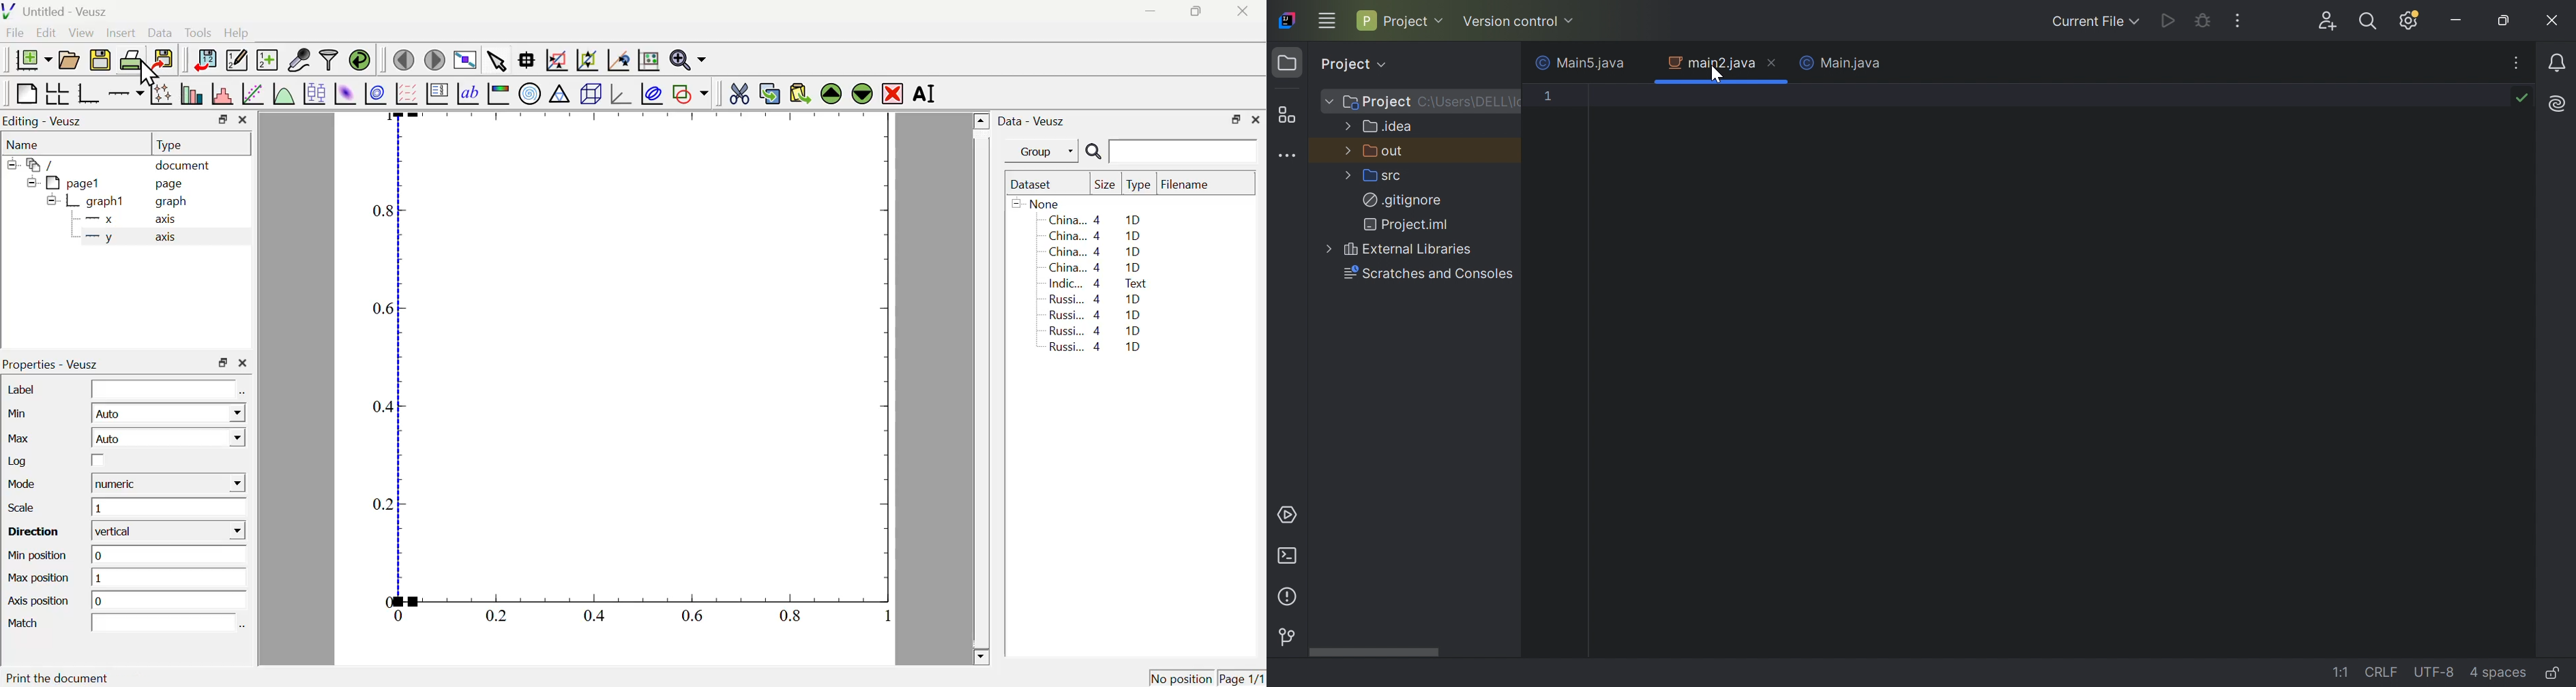  Describe the element at coordinates (1095, 220) in the screenshot. I see `China... 4 1D` at that location.